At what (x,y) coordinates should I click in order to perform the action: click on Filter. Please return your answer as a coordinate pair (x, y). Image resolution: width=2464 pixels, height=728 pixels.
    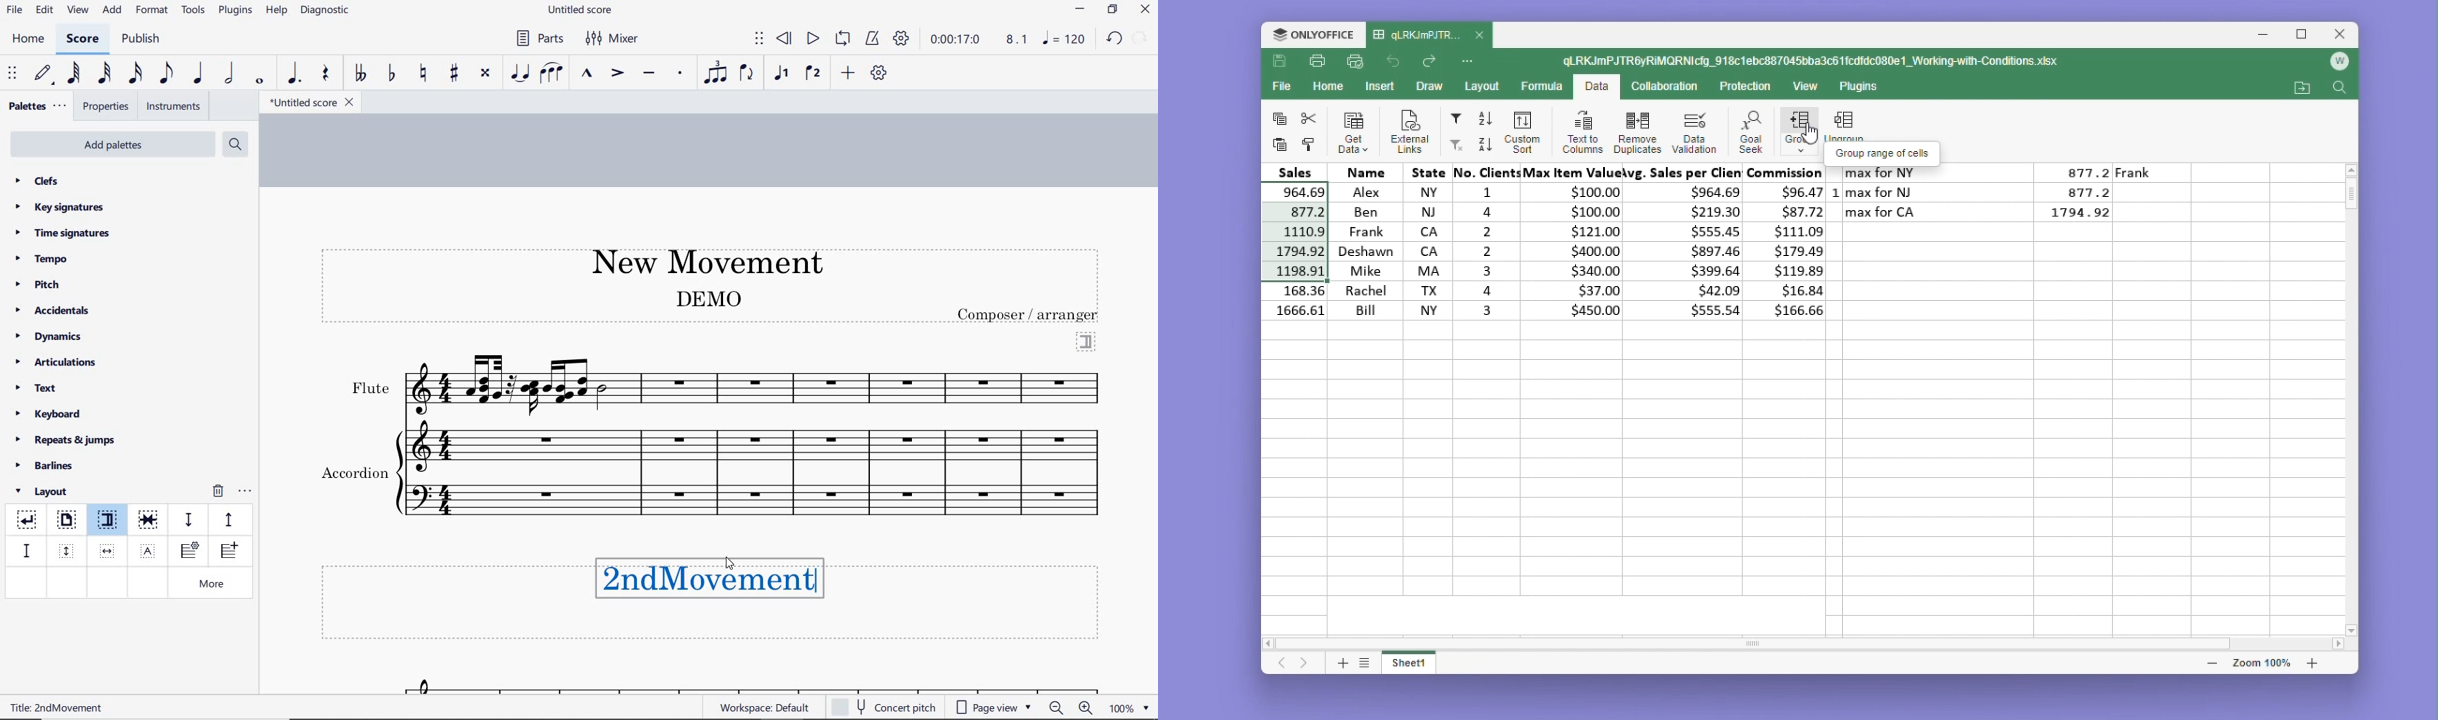
    Looking at the image, I should click on (1455, 119).